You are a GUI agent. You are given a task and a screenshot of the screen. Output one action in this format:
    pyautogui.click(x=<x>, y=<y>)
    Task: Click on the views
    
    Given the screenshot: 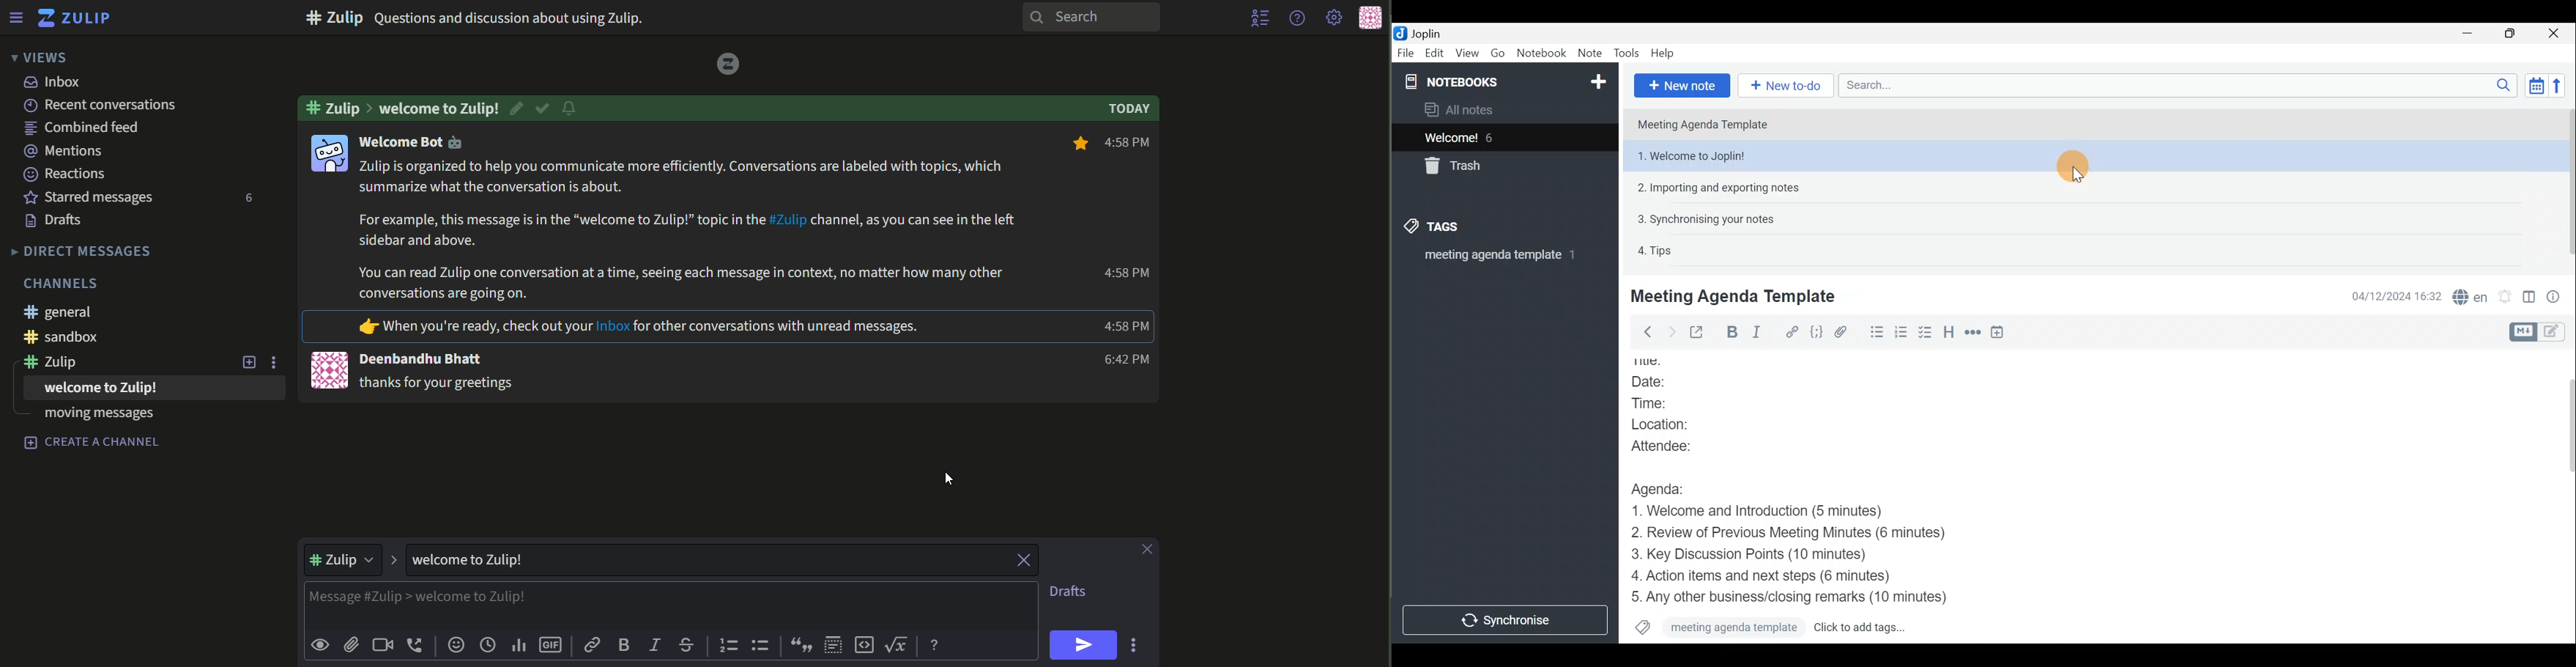 What is the action you would take?
    pyautogui.click(x=37, y=57)
    